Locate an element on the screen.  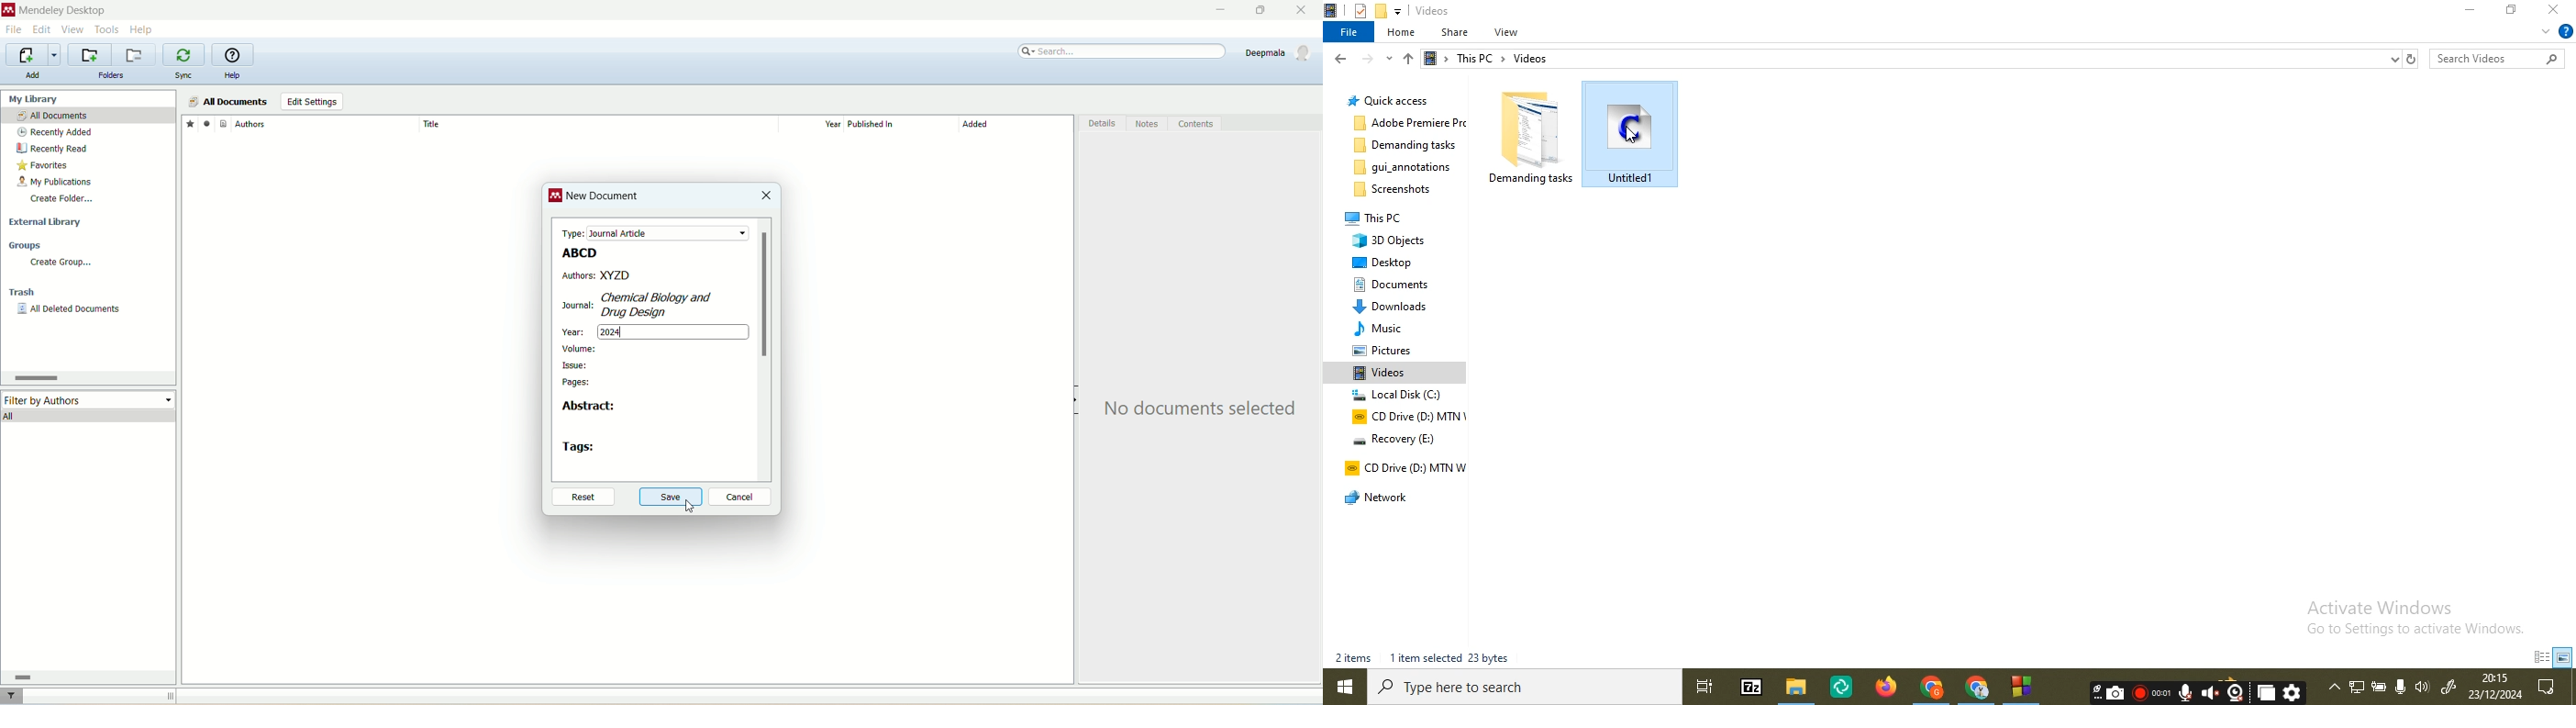
folders is located at coordinates (112, 76).